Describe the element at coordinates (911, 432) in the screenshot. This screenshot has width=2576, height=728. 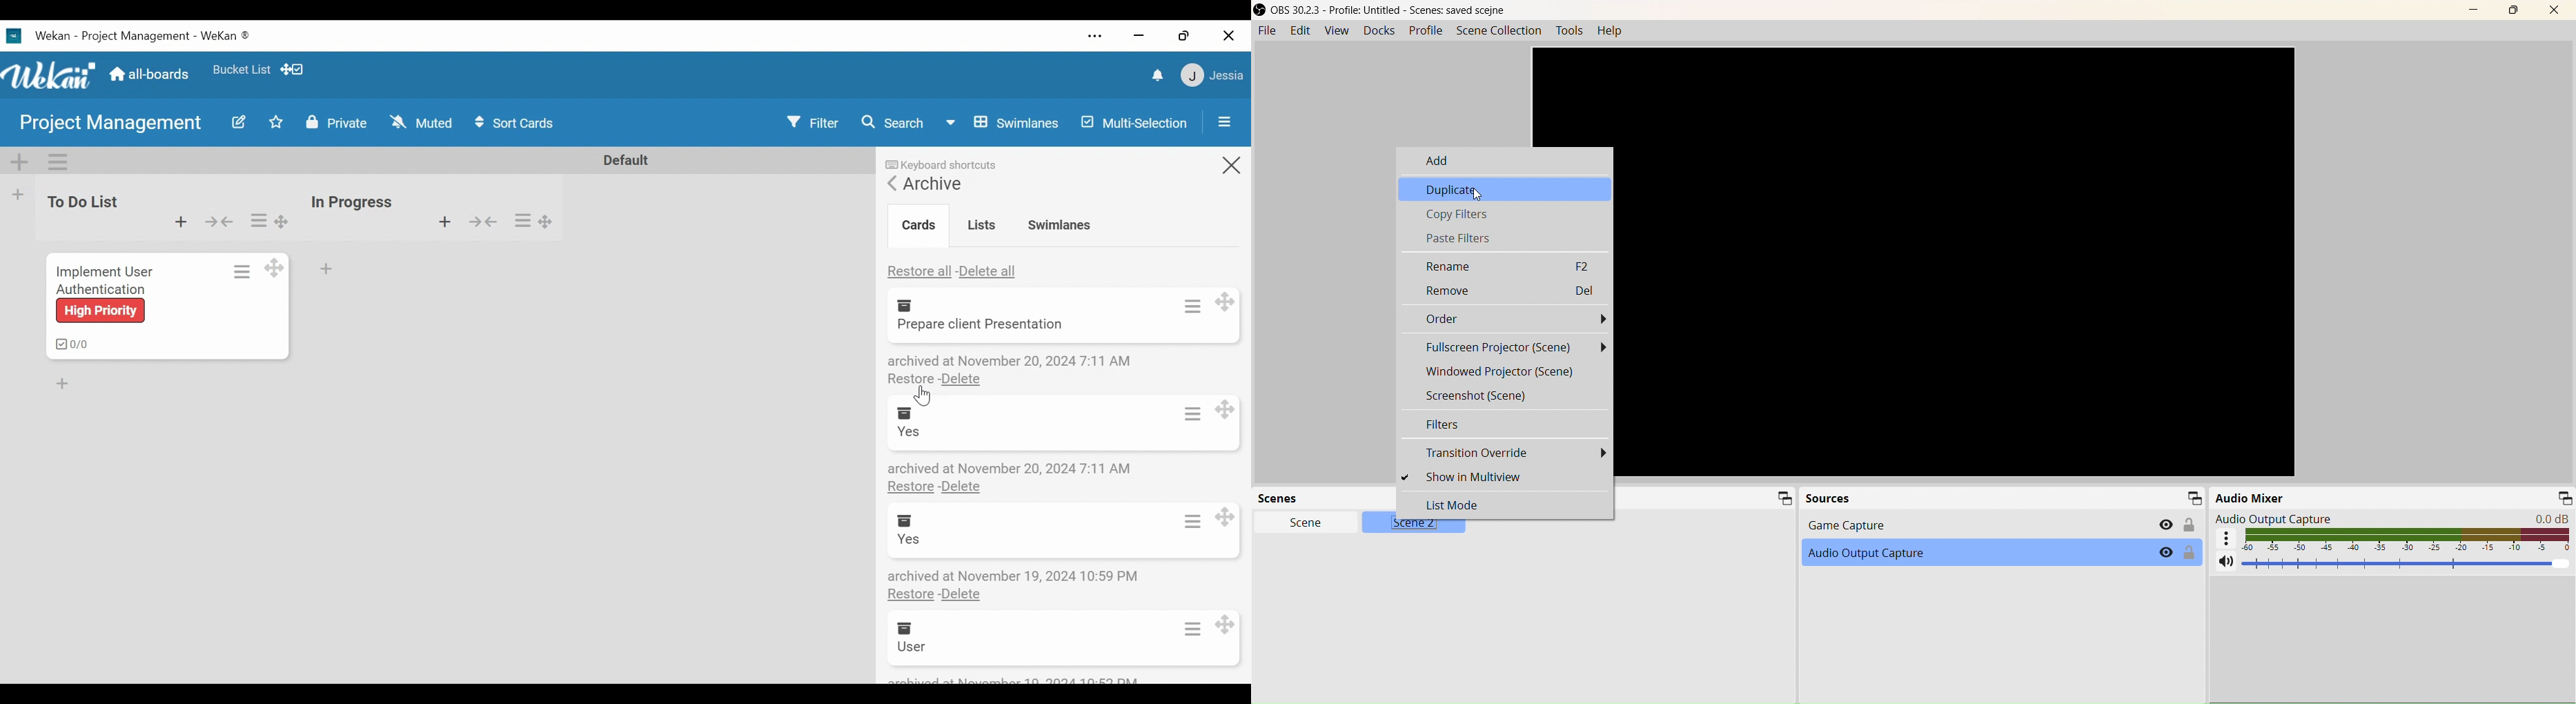
I see `yes` at that location.